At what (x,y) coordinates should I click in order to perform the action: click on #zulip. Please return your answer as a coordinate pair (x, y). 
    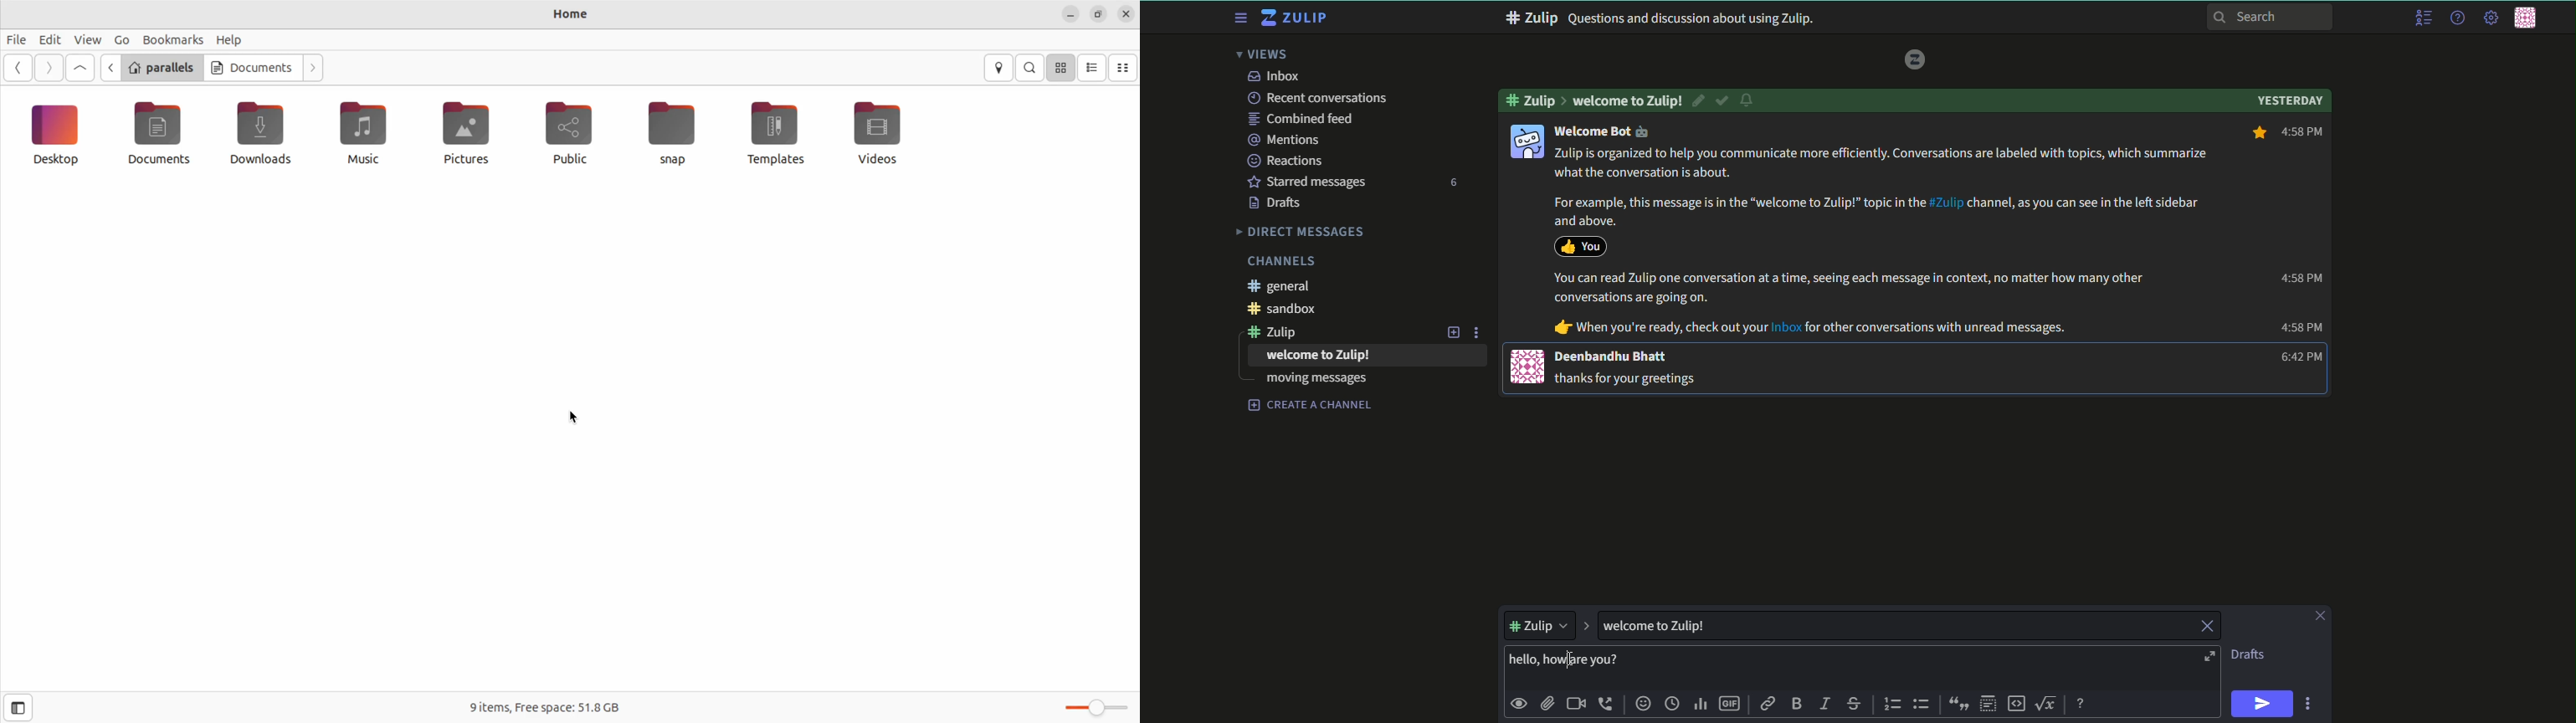
    Looking at the image, I should click on (1534, 99).